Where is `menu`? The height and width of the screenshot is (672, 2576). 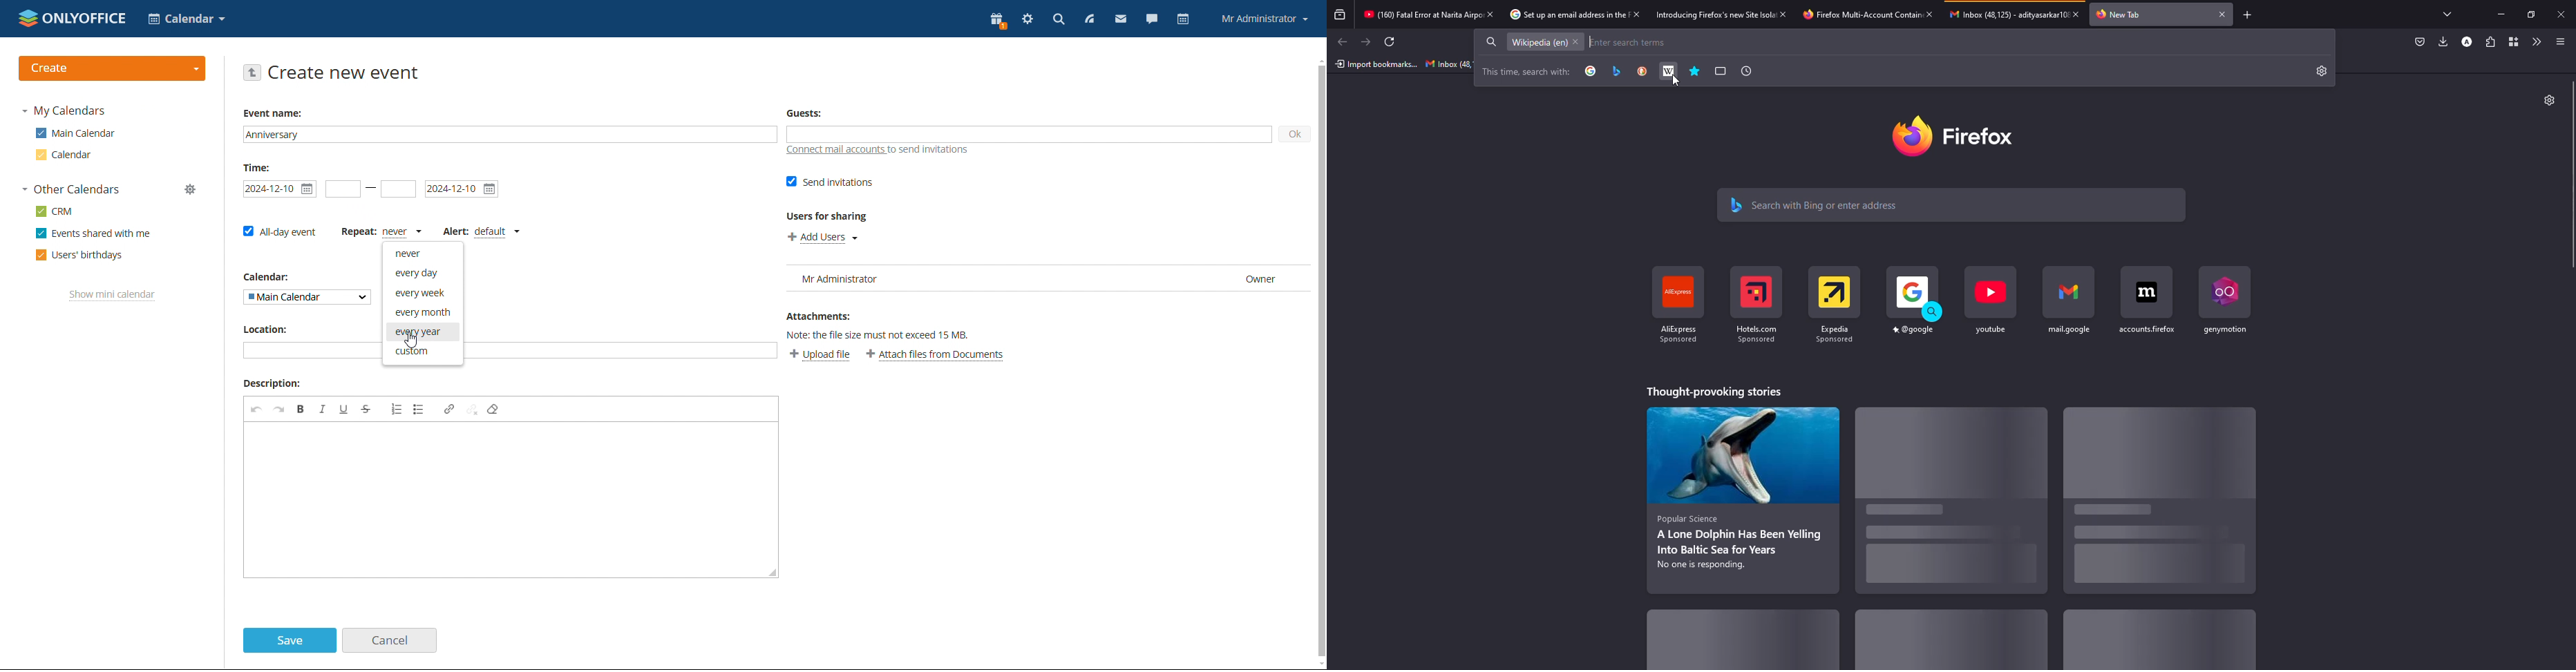 menu is located at coordinates (2560, 42).